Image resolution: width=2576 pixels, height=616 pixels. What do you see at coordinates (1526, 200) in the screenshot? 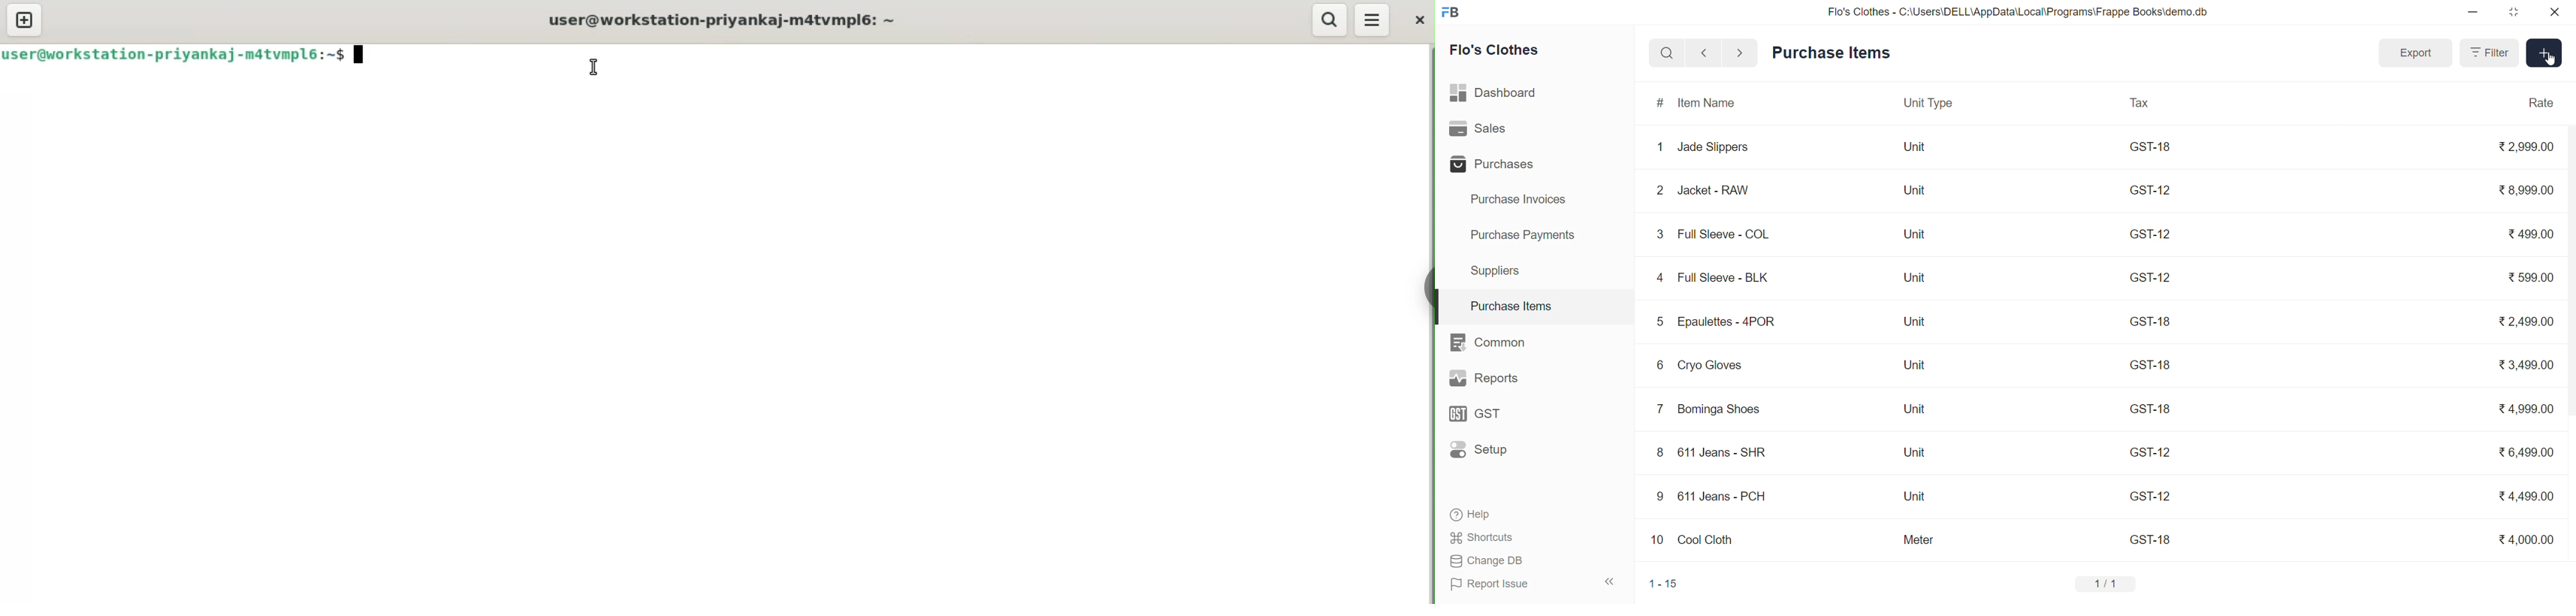
I see `Purchase Invoices` at bounding box center [1526, 200].